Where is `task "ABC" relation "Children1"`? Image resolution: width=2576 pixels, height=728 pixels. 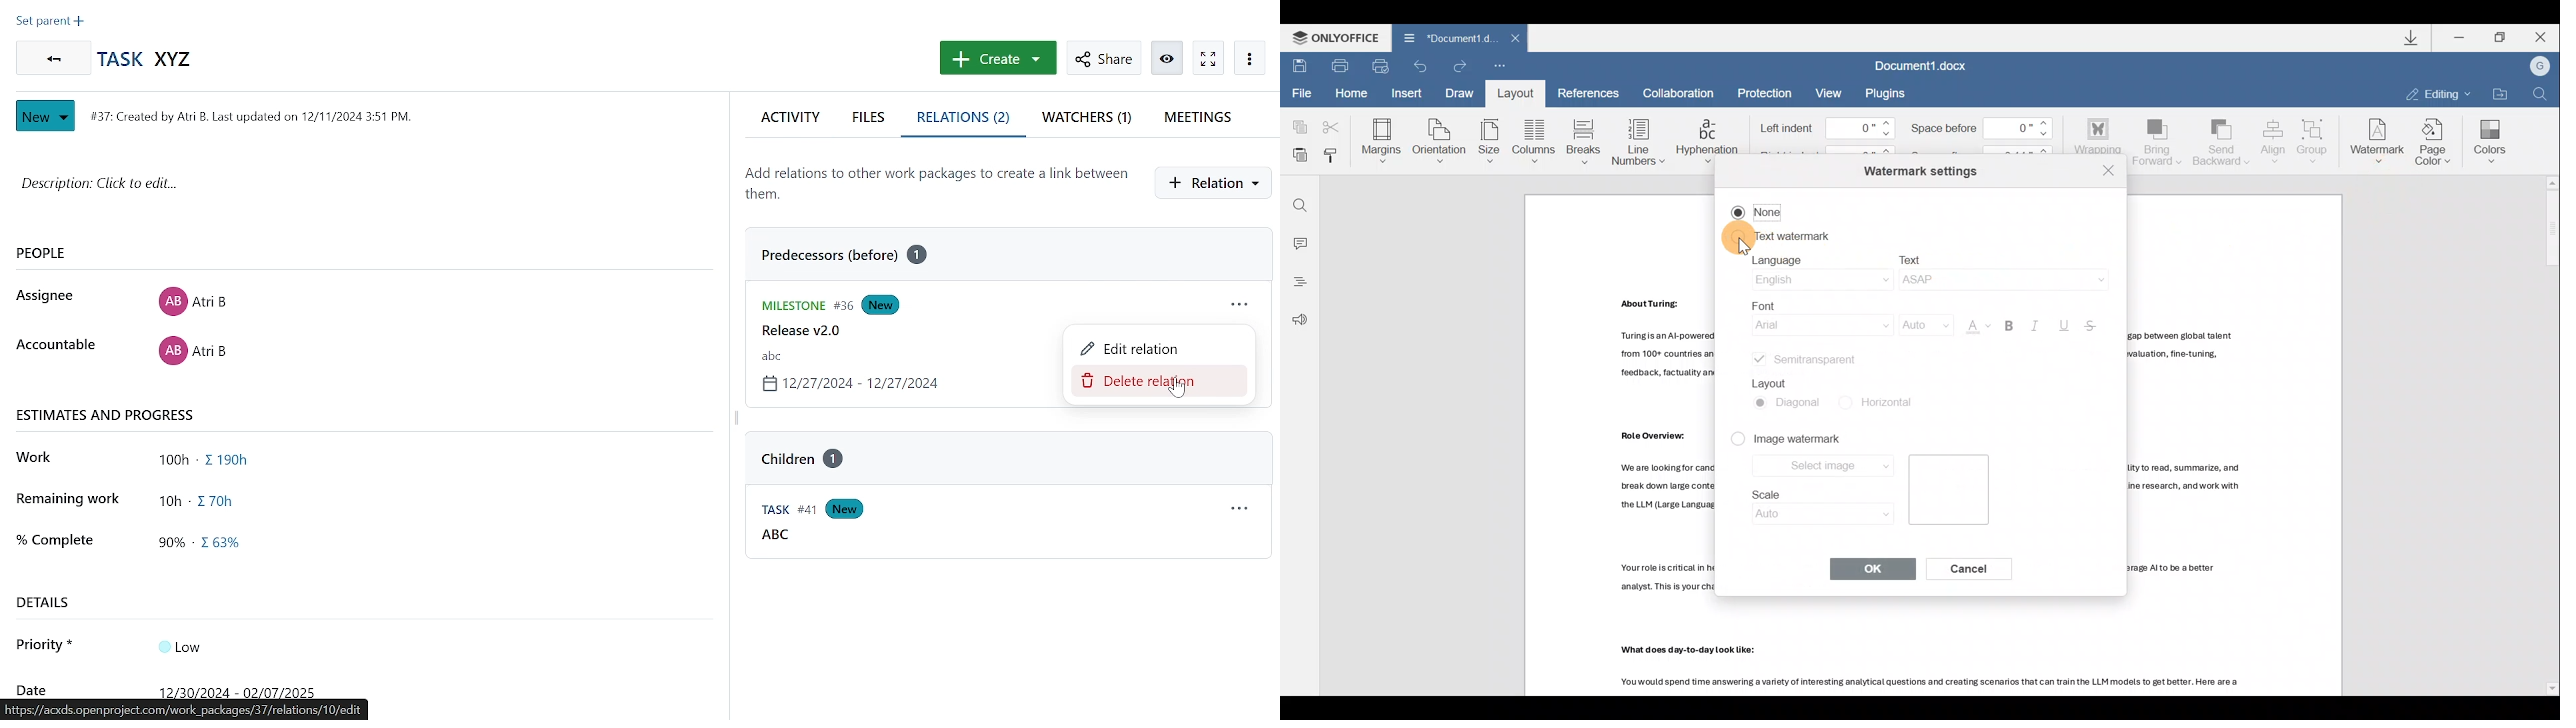
task "ABC" relation "Children1" is located at coordinates (798, 454).